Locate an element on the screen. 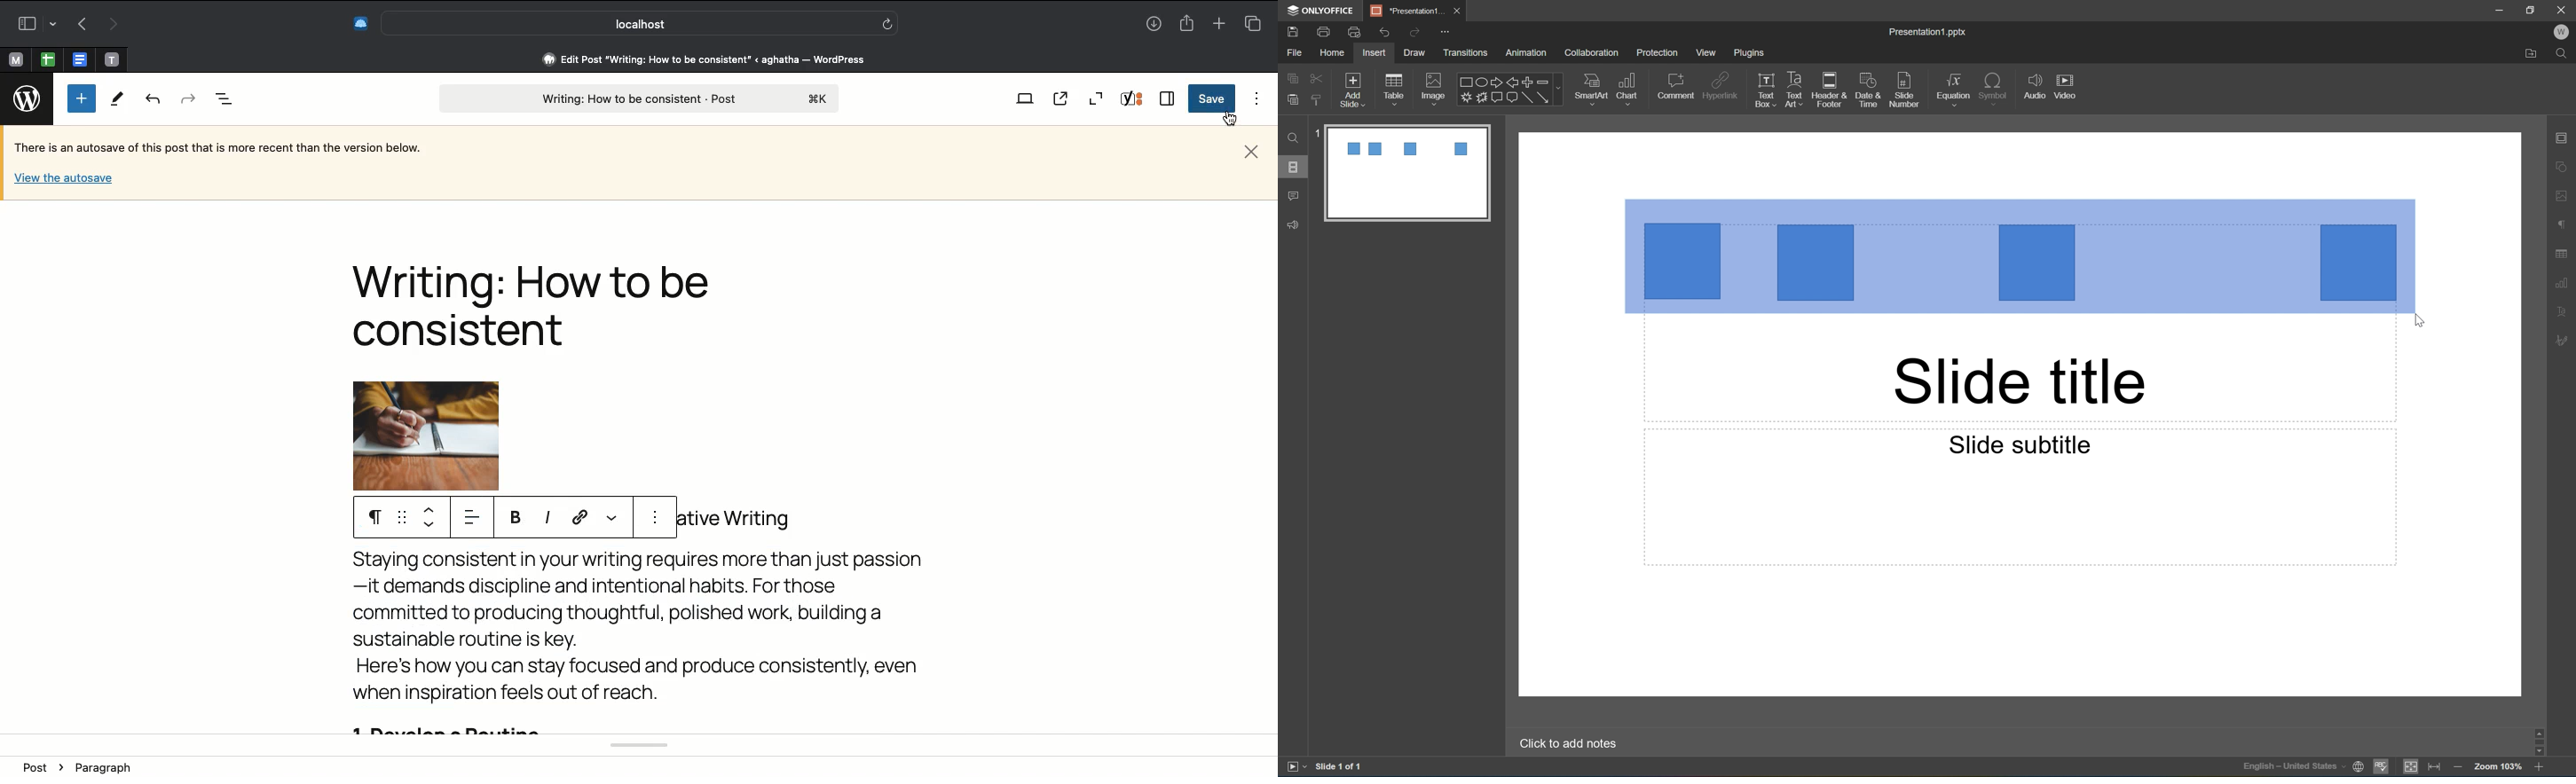 The width and height of the screenshot is (2576, 784). W is located at coordinates (2566, 32).